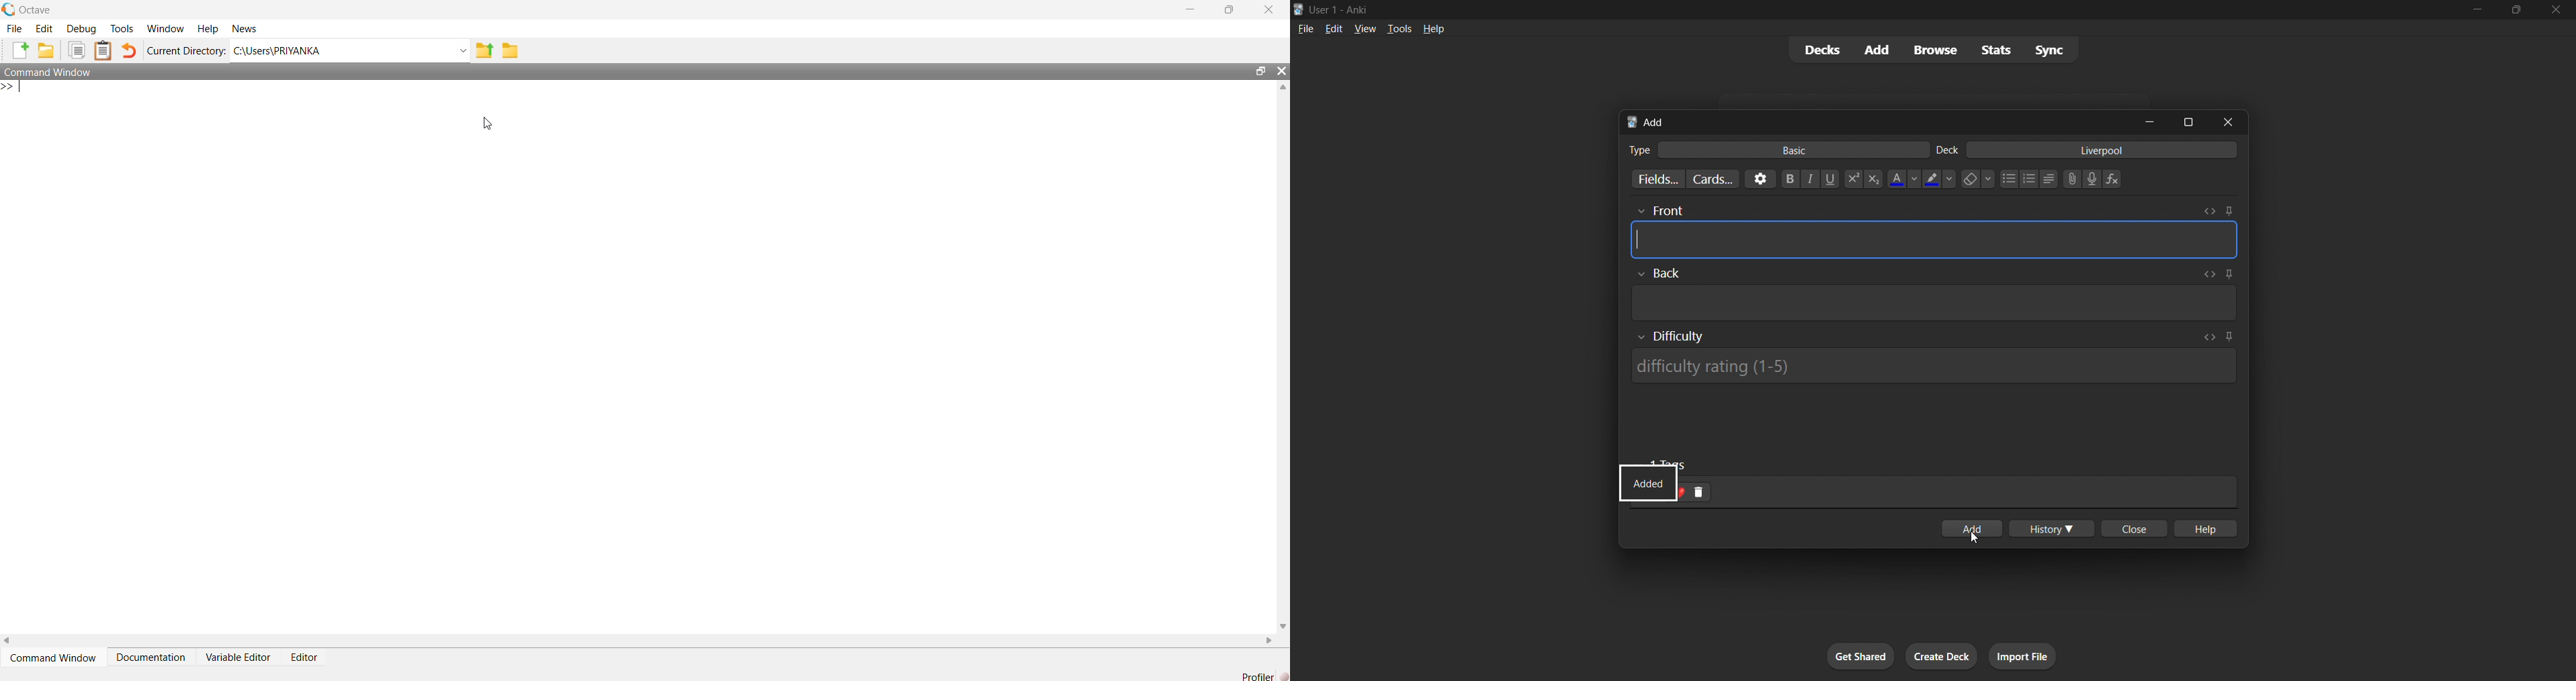 The width and height of the screenshot is (2576, 700). Describe the element at coordinates (1436, 27) in the screenshot. I see `help` at that location.